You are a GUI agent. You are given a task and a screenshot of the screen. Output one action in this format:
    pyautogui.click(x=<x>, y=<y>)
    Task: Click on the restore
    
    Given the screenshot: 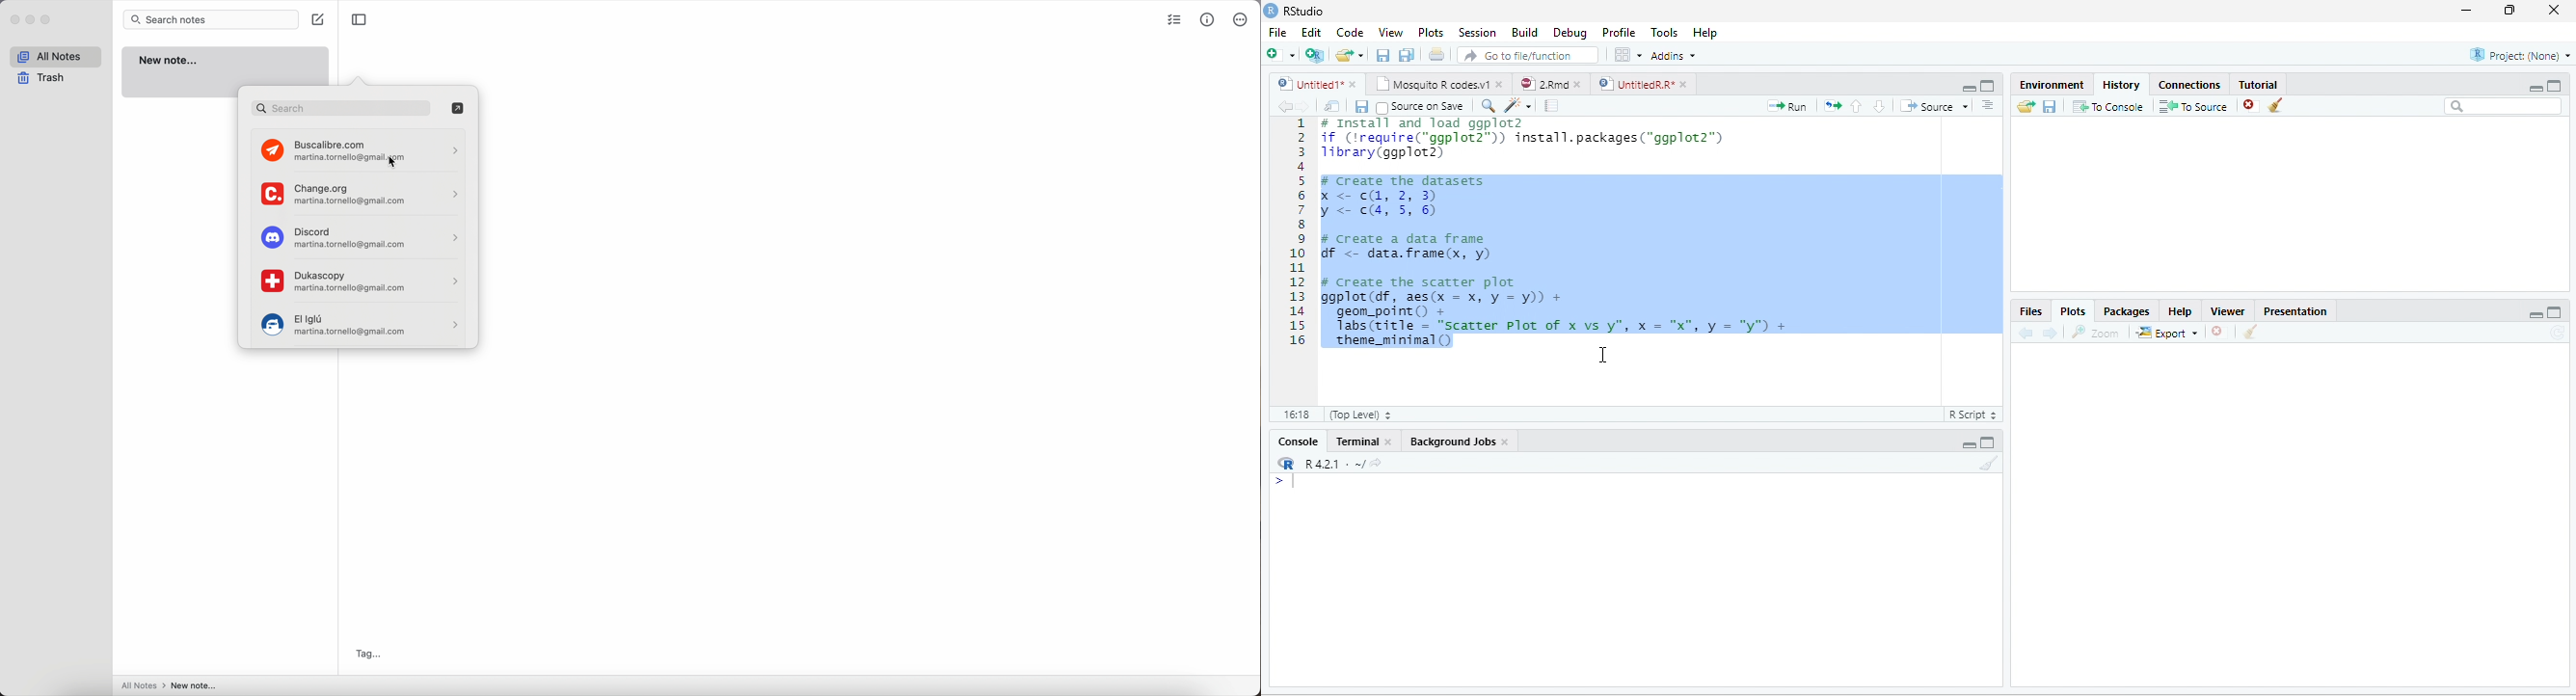 What is the action you would take?
    pyautogui.click(x=2511, y=11)
    